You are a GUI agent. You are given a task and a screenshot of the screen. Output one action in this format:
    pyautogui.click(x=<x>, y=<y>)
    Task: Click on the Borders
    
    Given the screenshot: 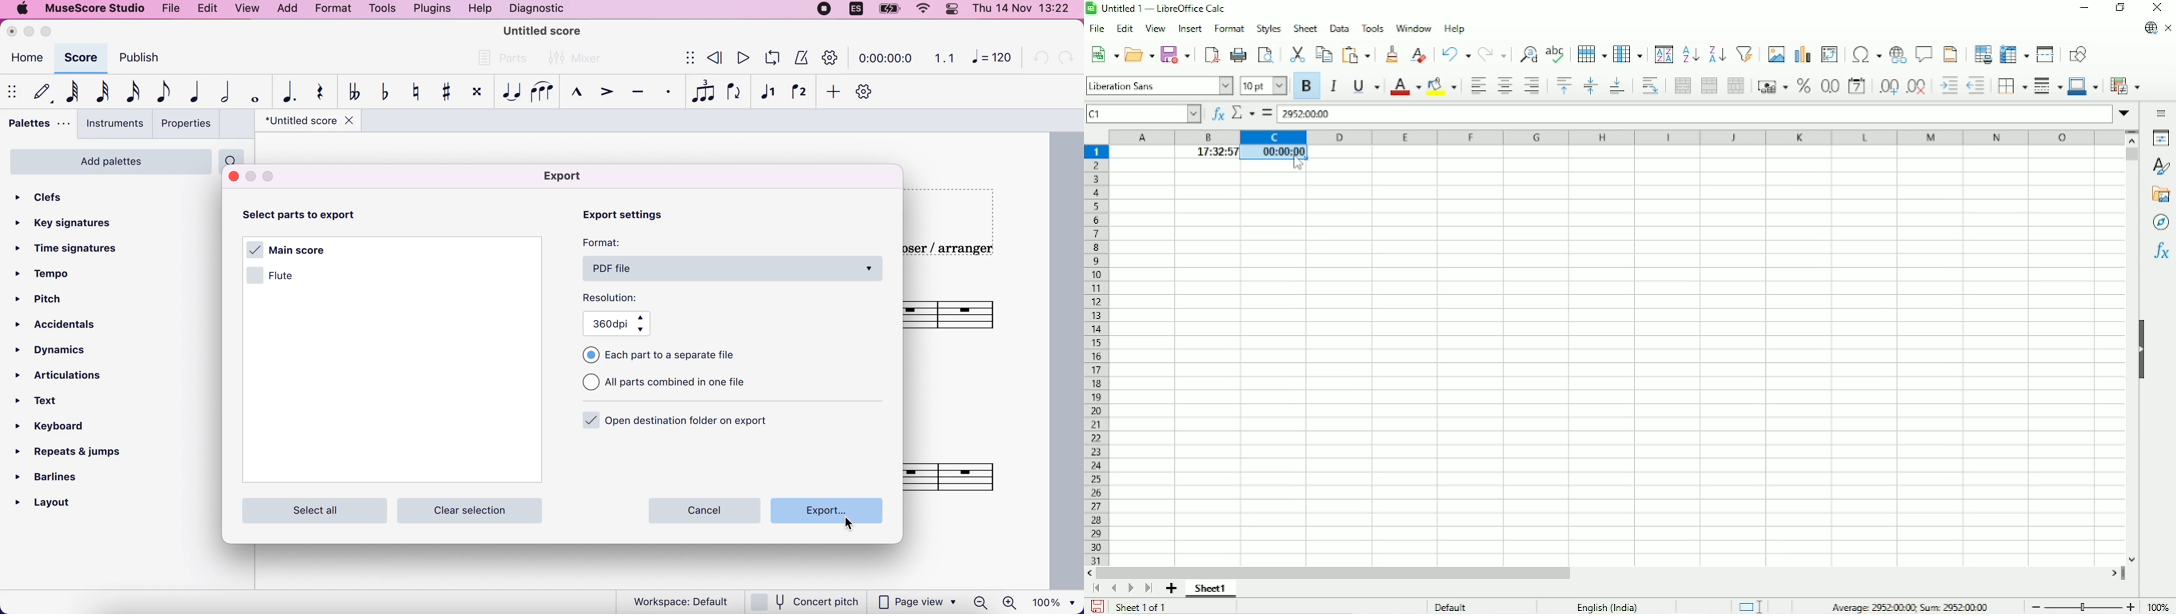 What is the action you would take?
    pyautogui.click(x=2010, y=86)
    